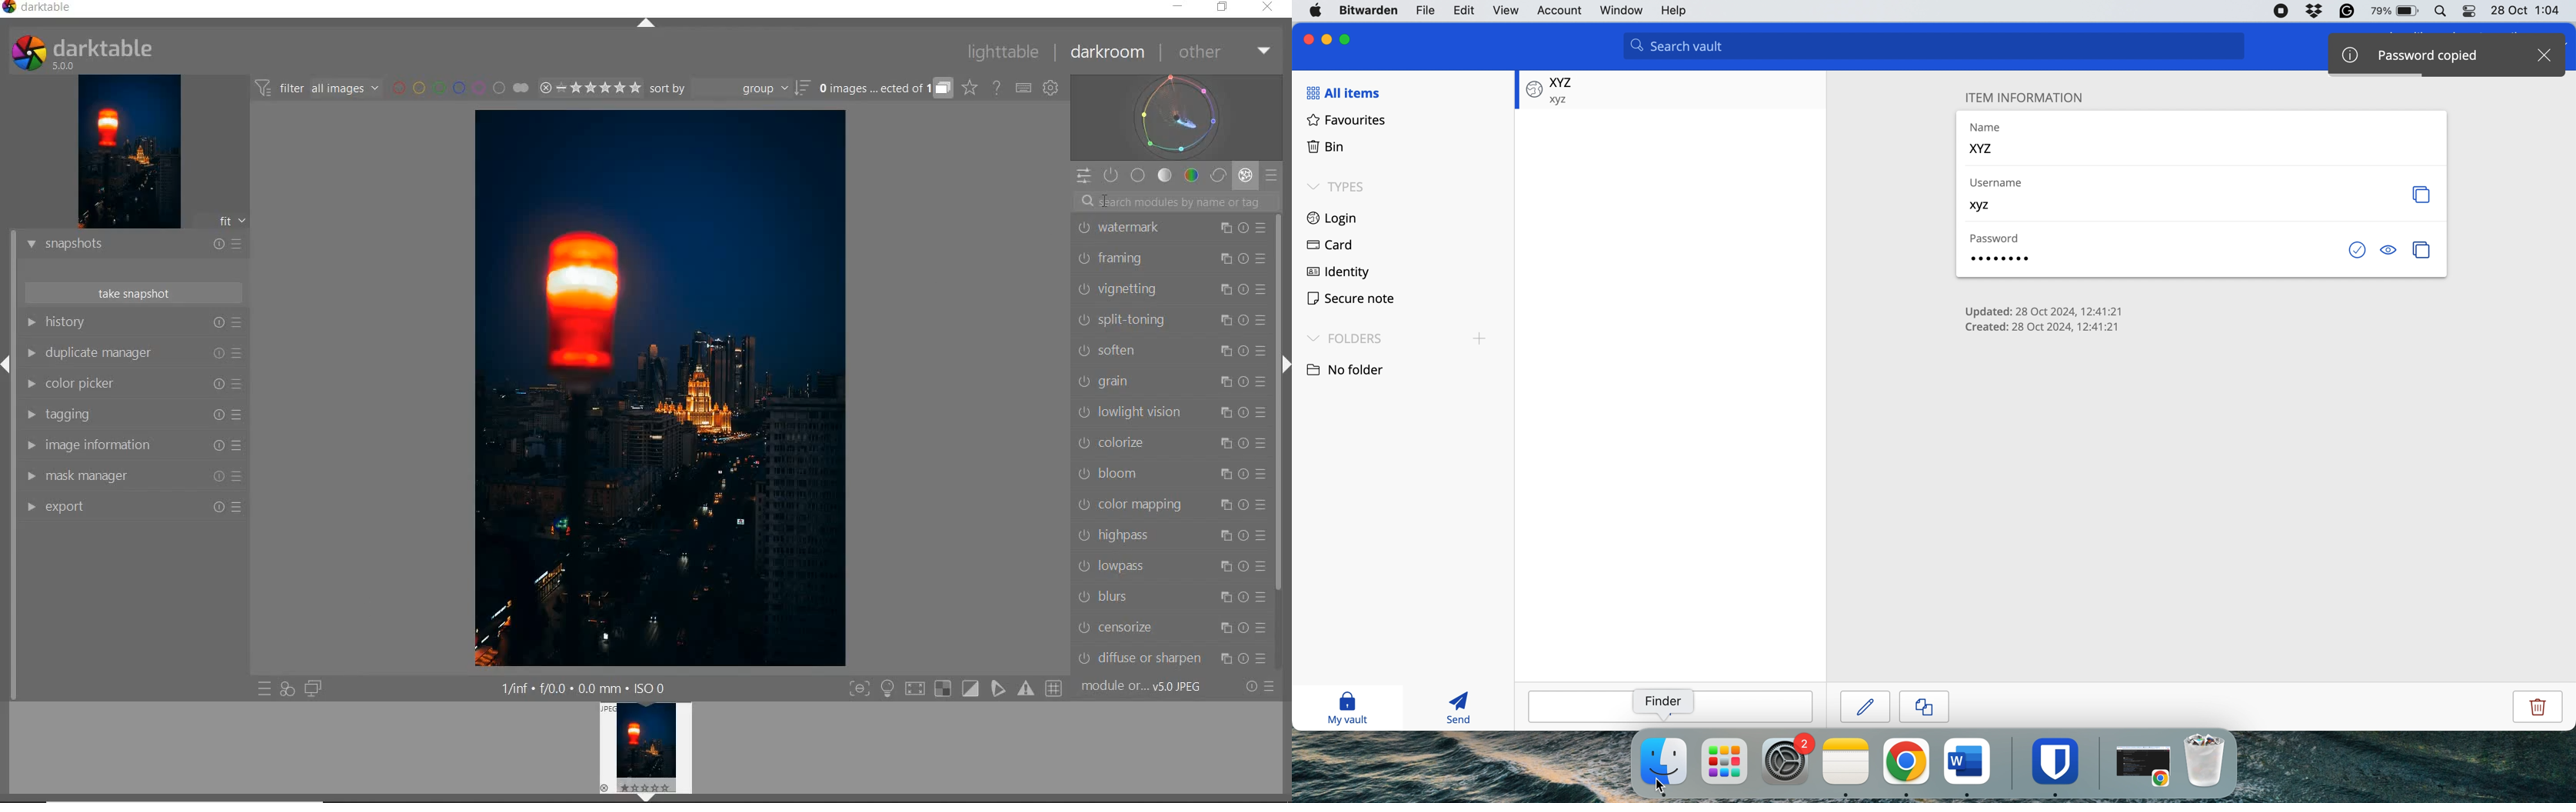  What do you see at coordinates (216, 478) in the screenshot?
I see `Reset` at bounding box center [216, 478].